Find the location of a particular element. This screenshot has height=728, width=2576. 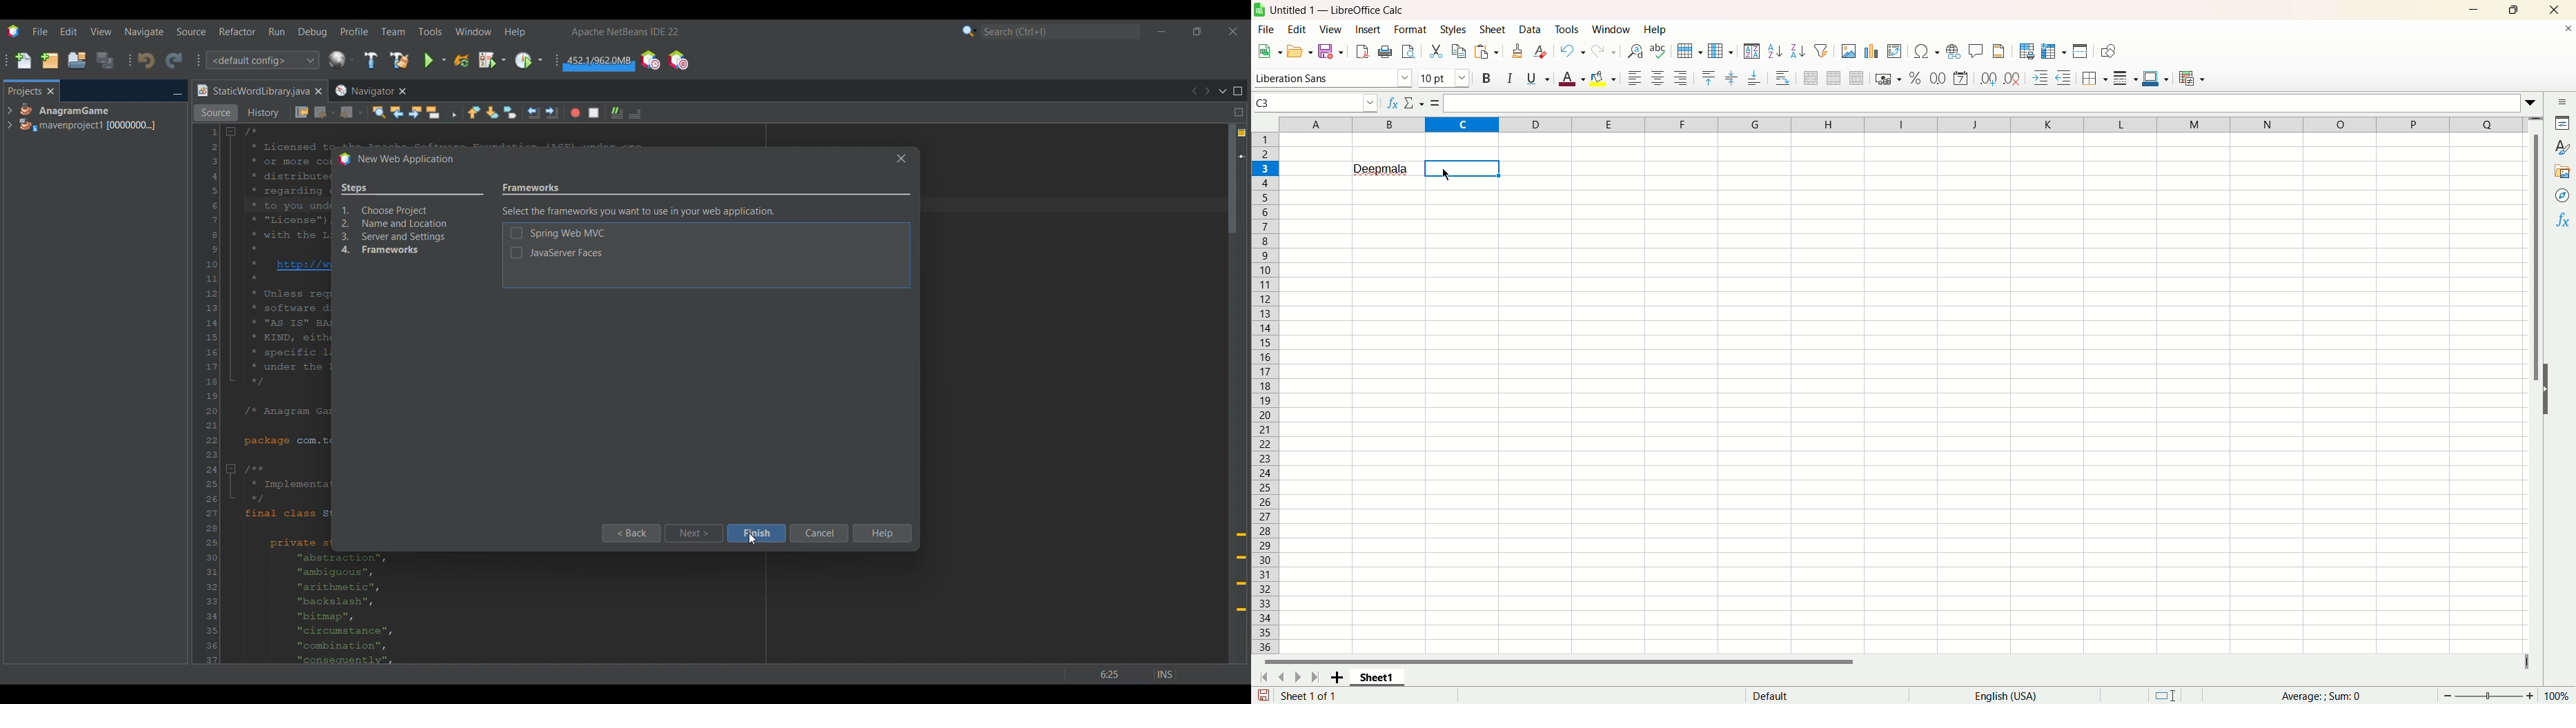

Background color is located at coordinates (1602, 79).